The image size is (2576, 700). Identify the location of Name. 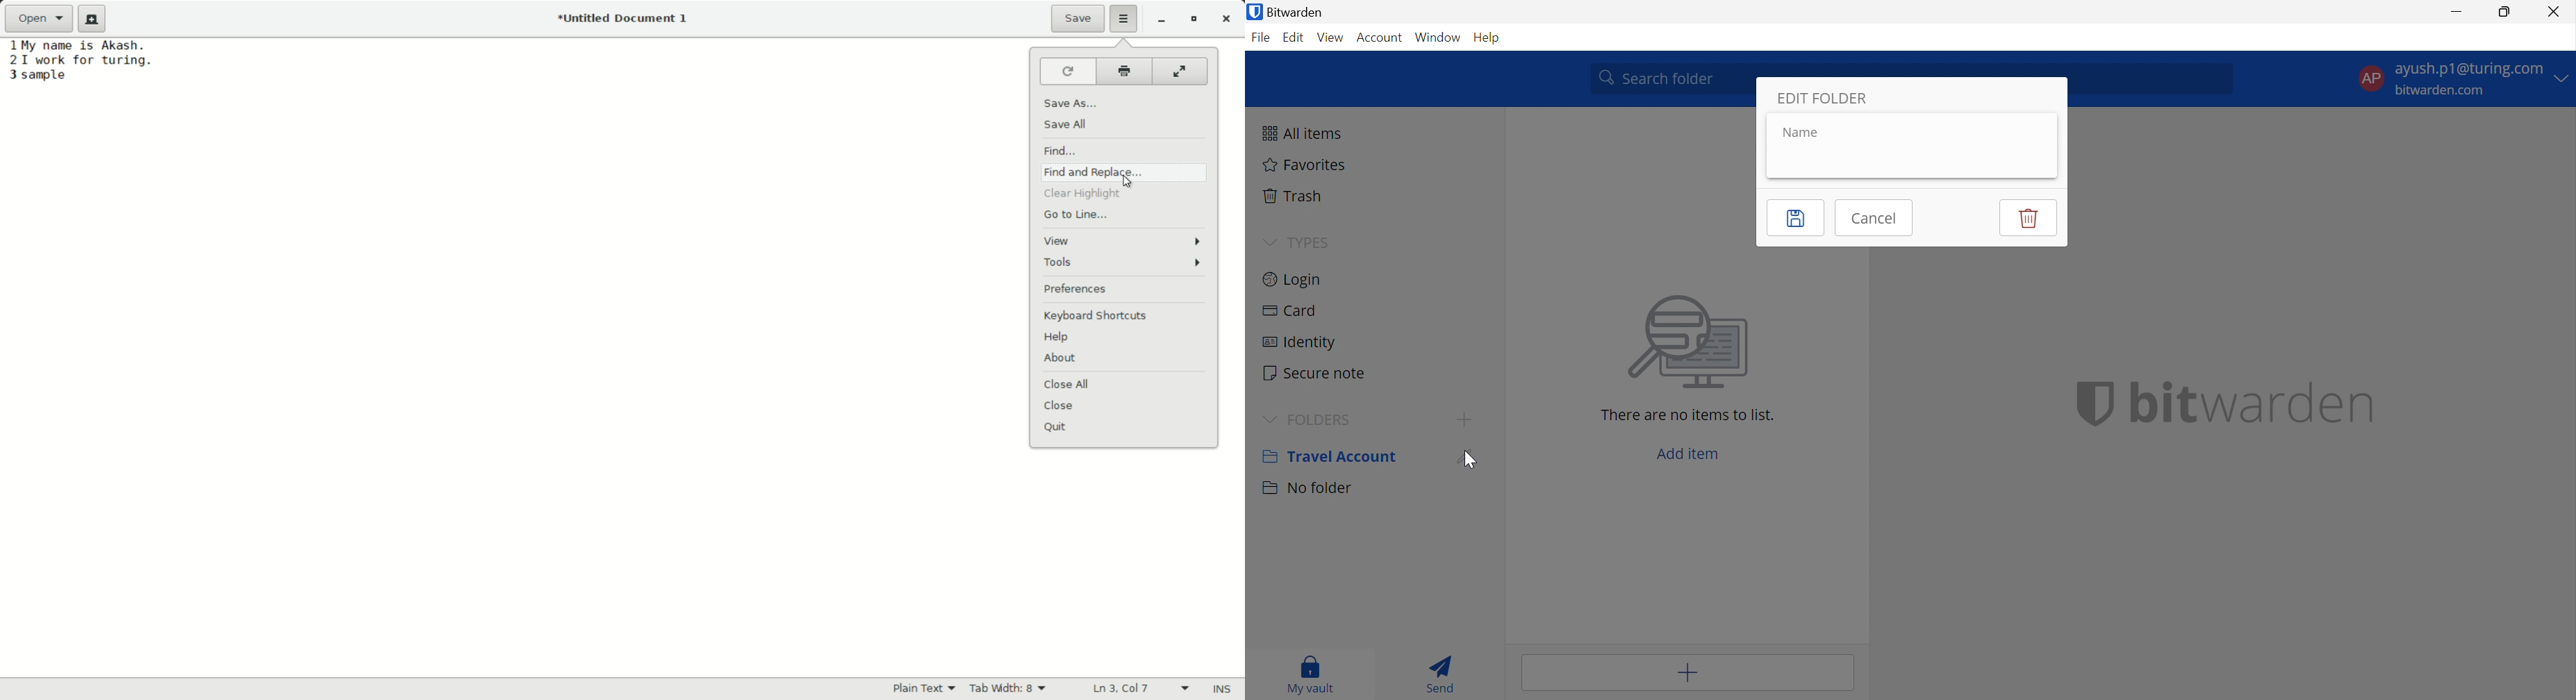
(1799, 132).